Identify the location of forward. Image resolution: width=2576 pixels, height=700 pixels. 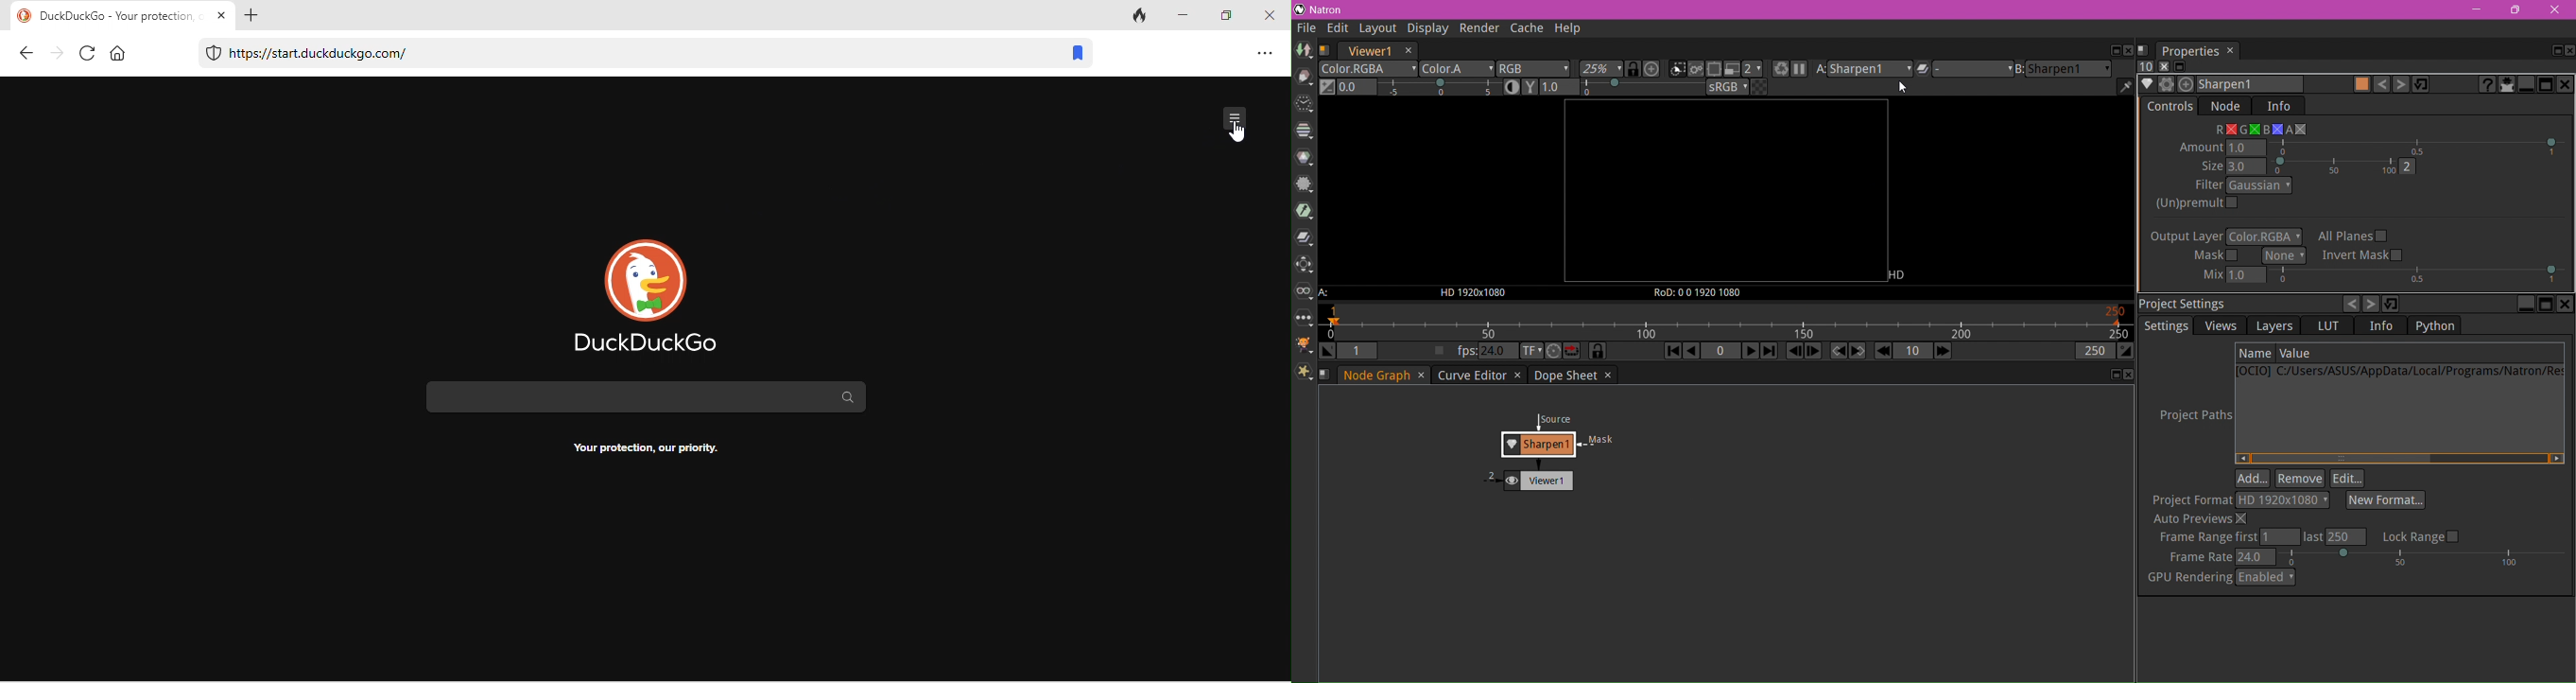
(58, 54).